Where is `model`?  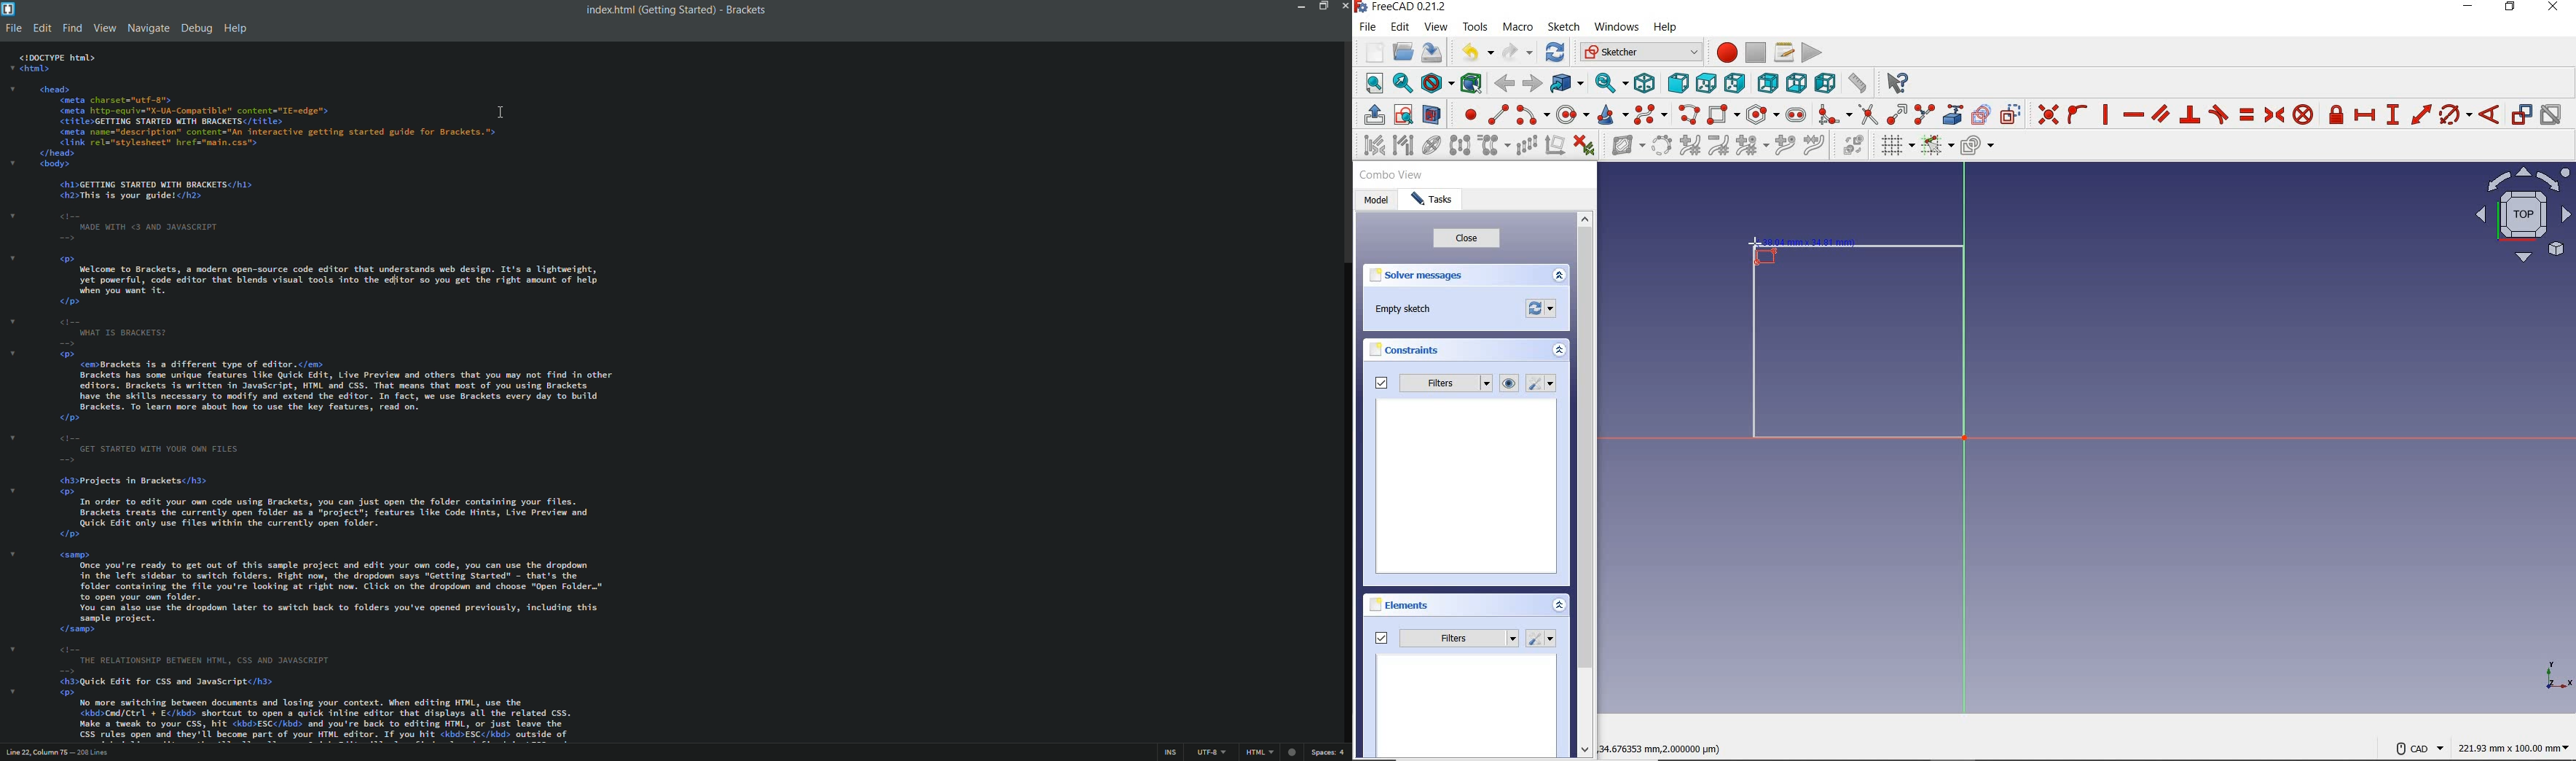
model is located at coordinates (1375, 201).